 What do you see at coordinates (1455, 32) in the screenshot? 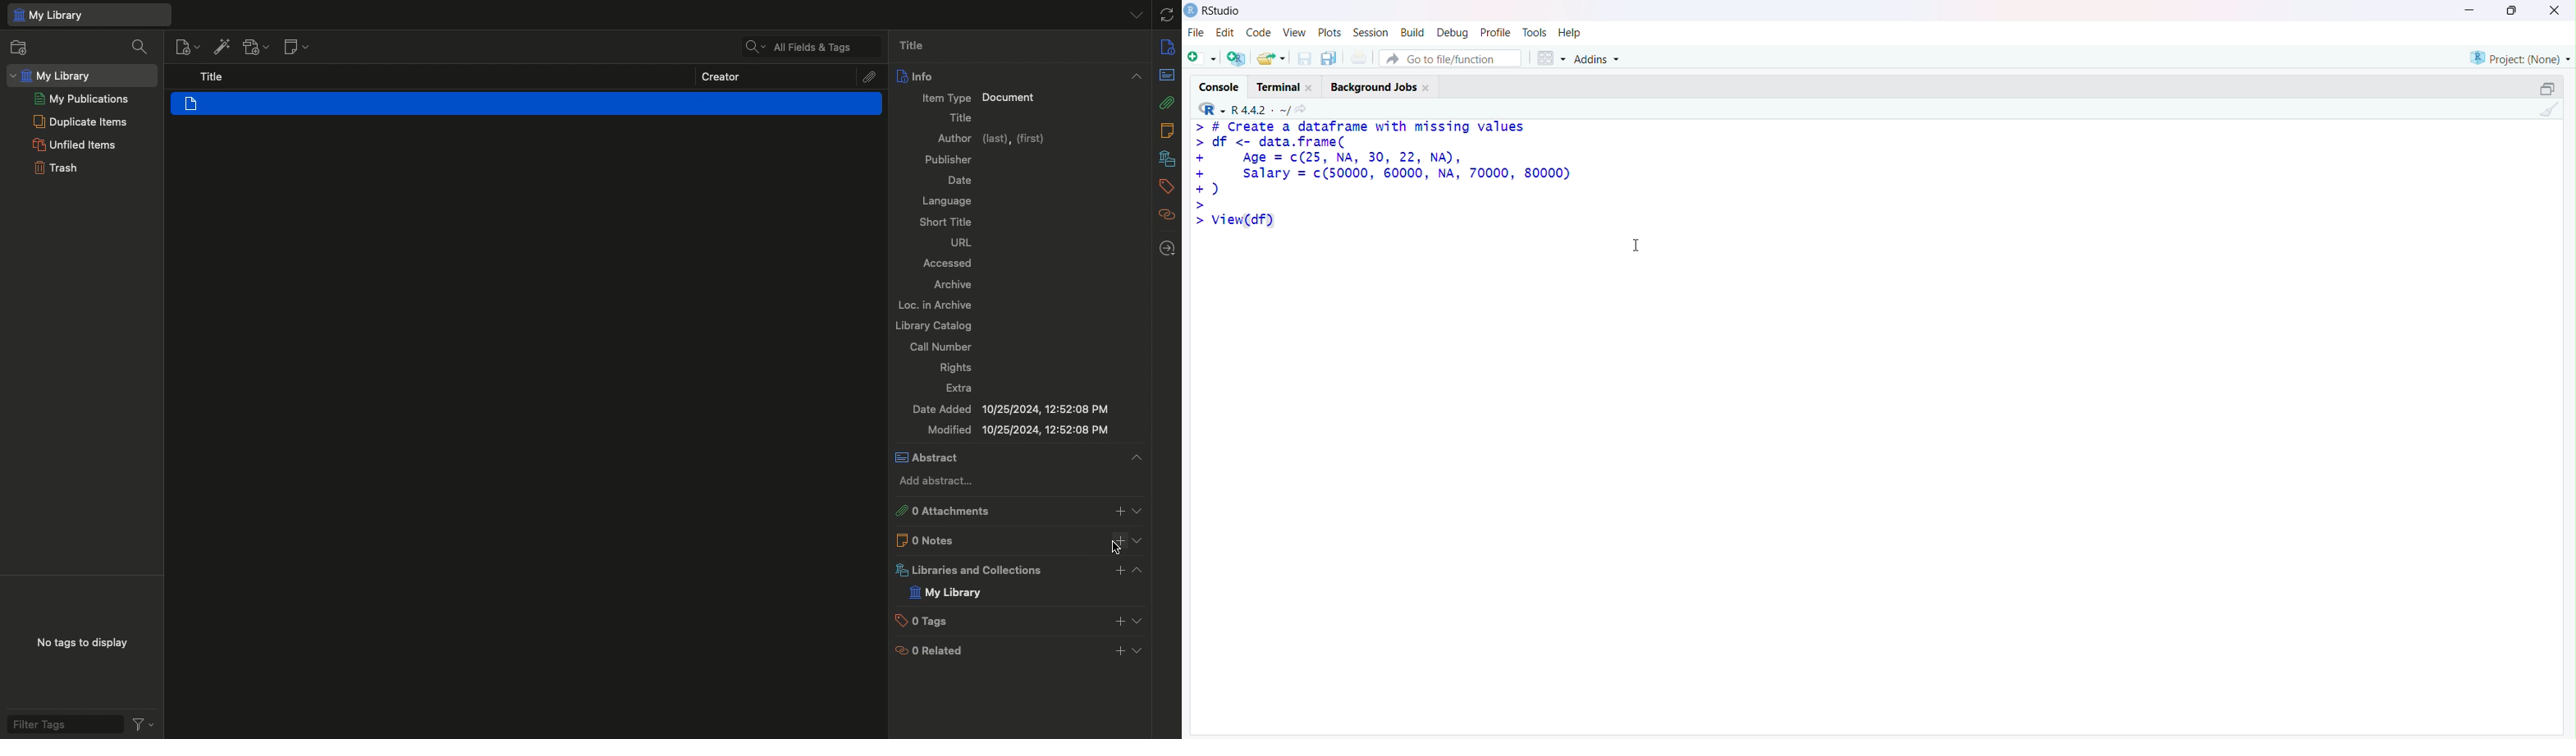
I see `Debug` at bounding box center [1455, 32].